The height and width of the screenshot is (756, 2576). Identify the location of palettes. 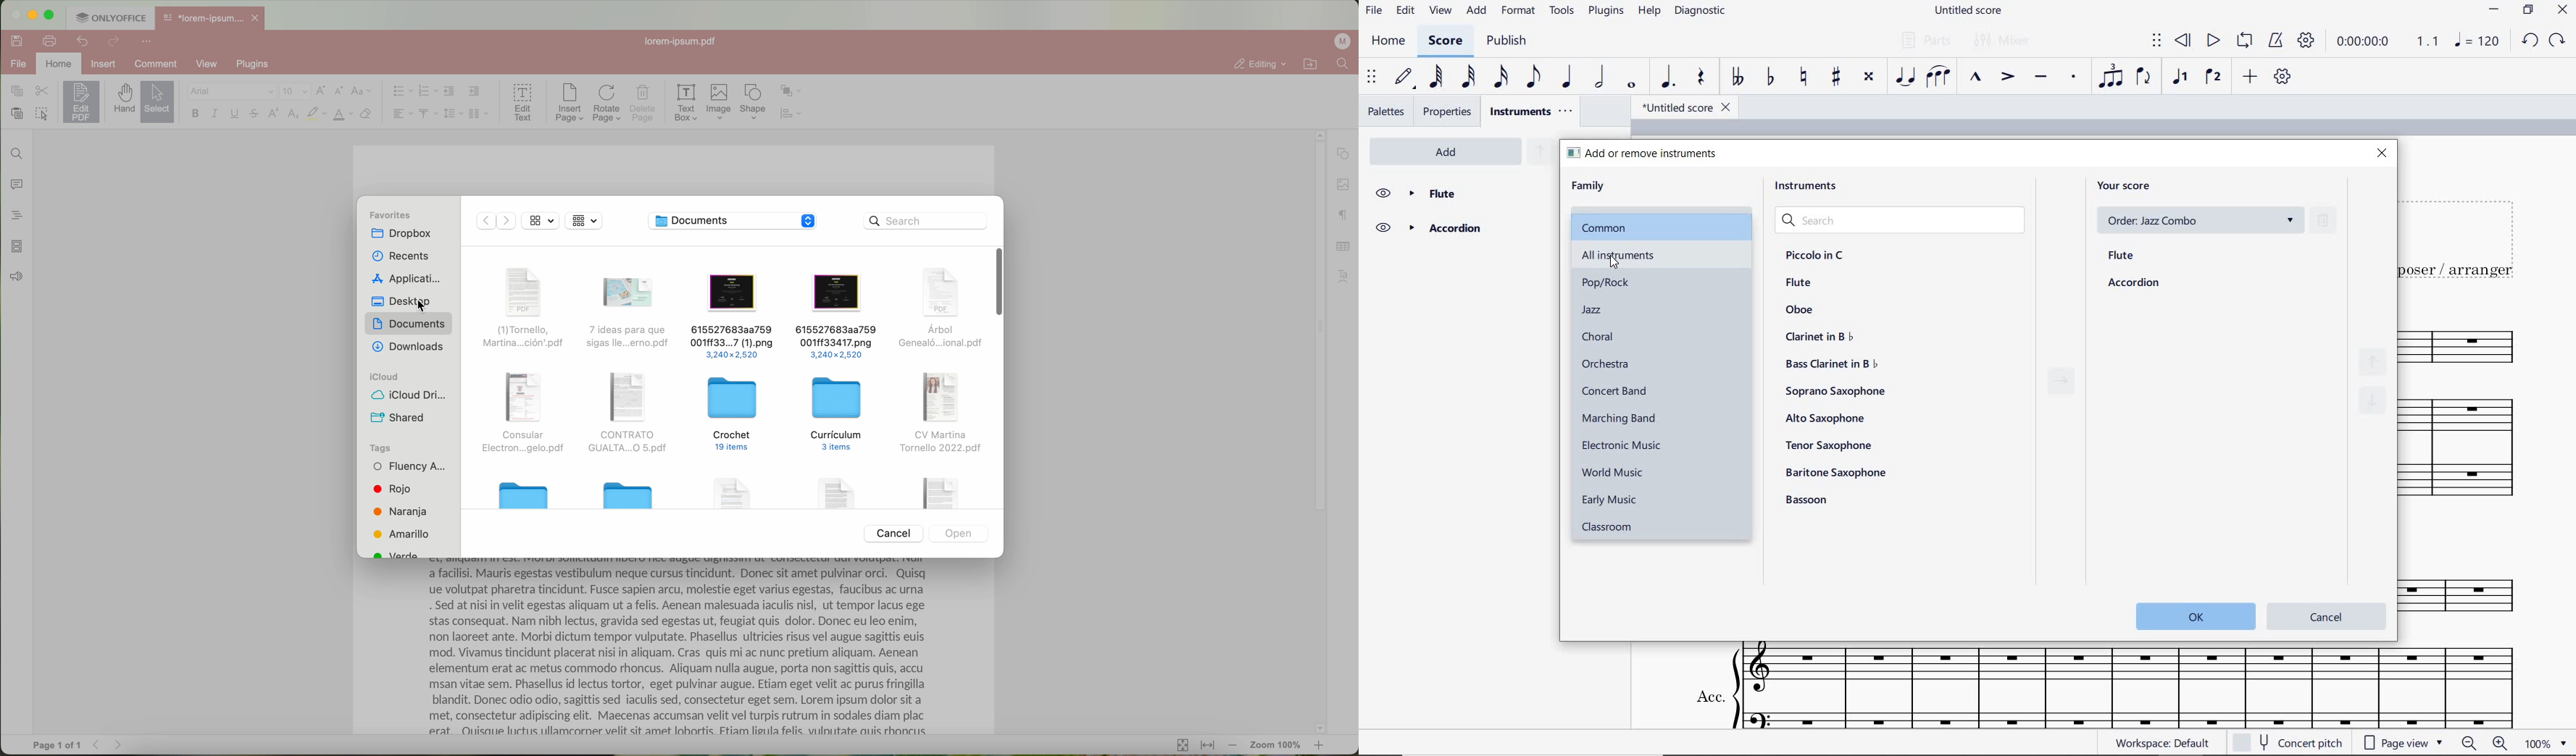
(1386, 112).